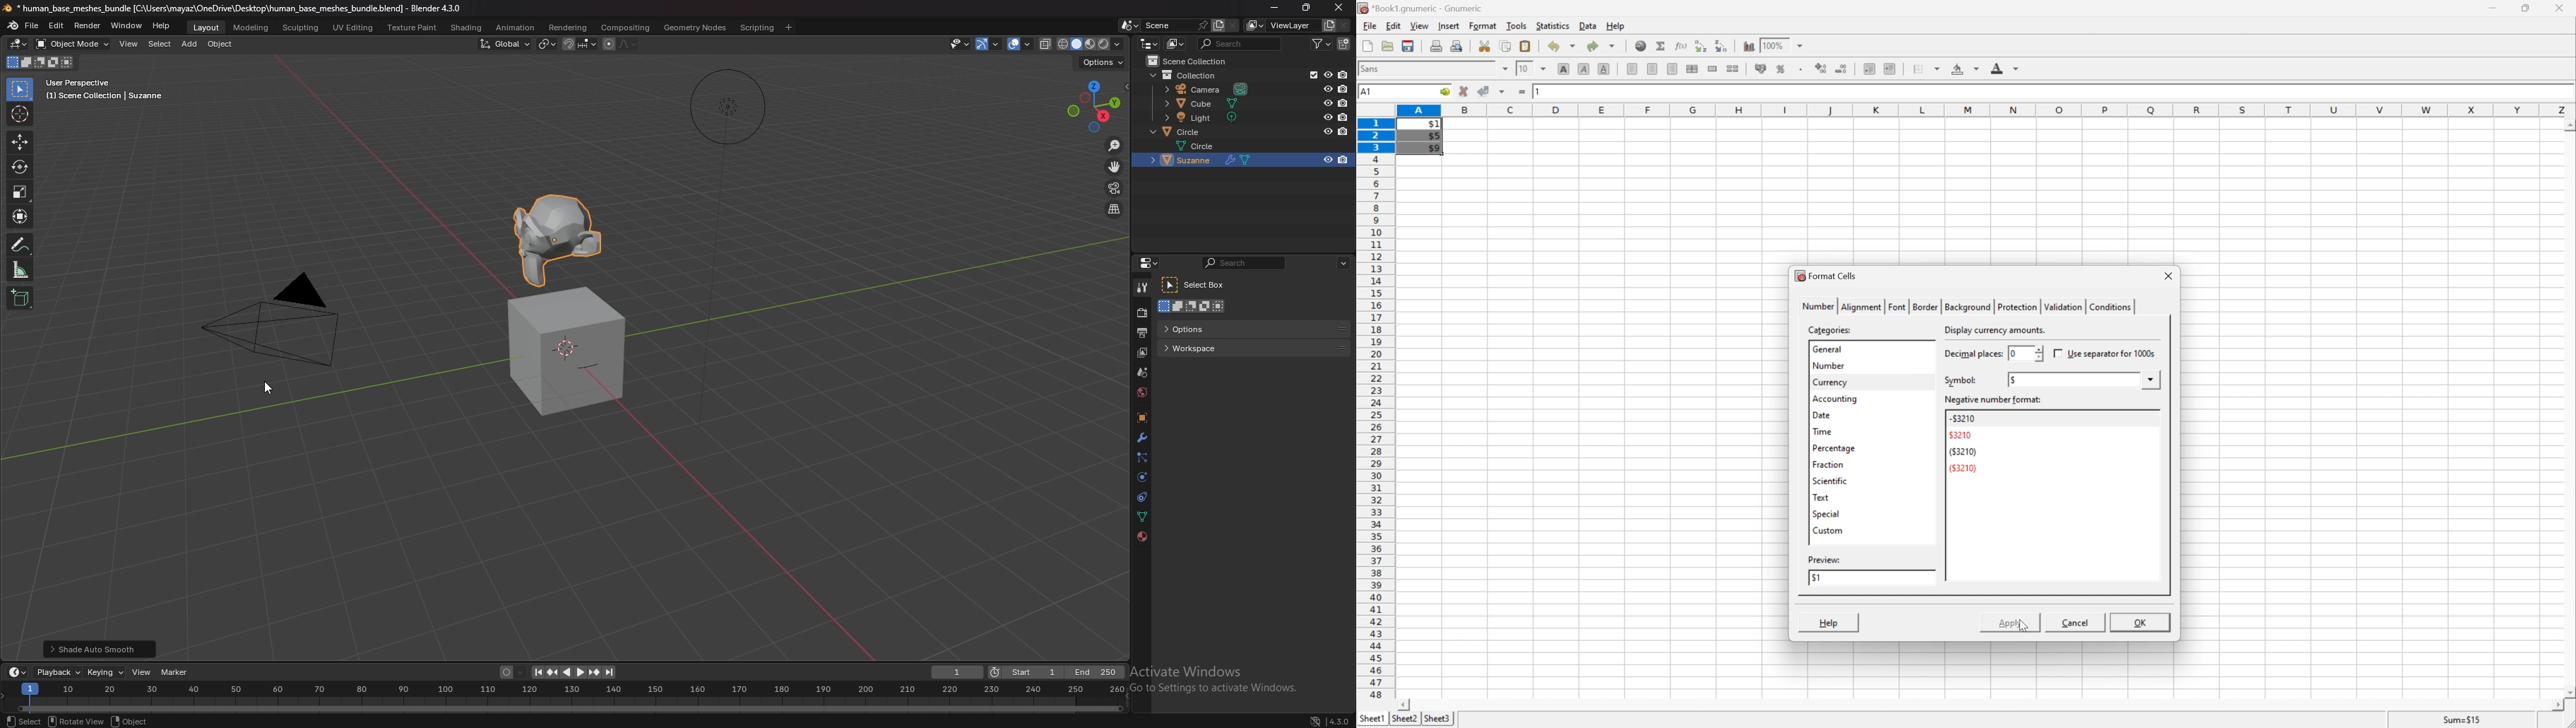  I want to click on particles, so click(1143, 458).